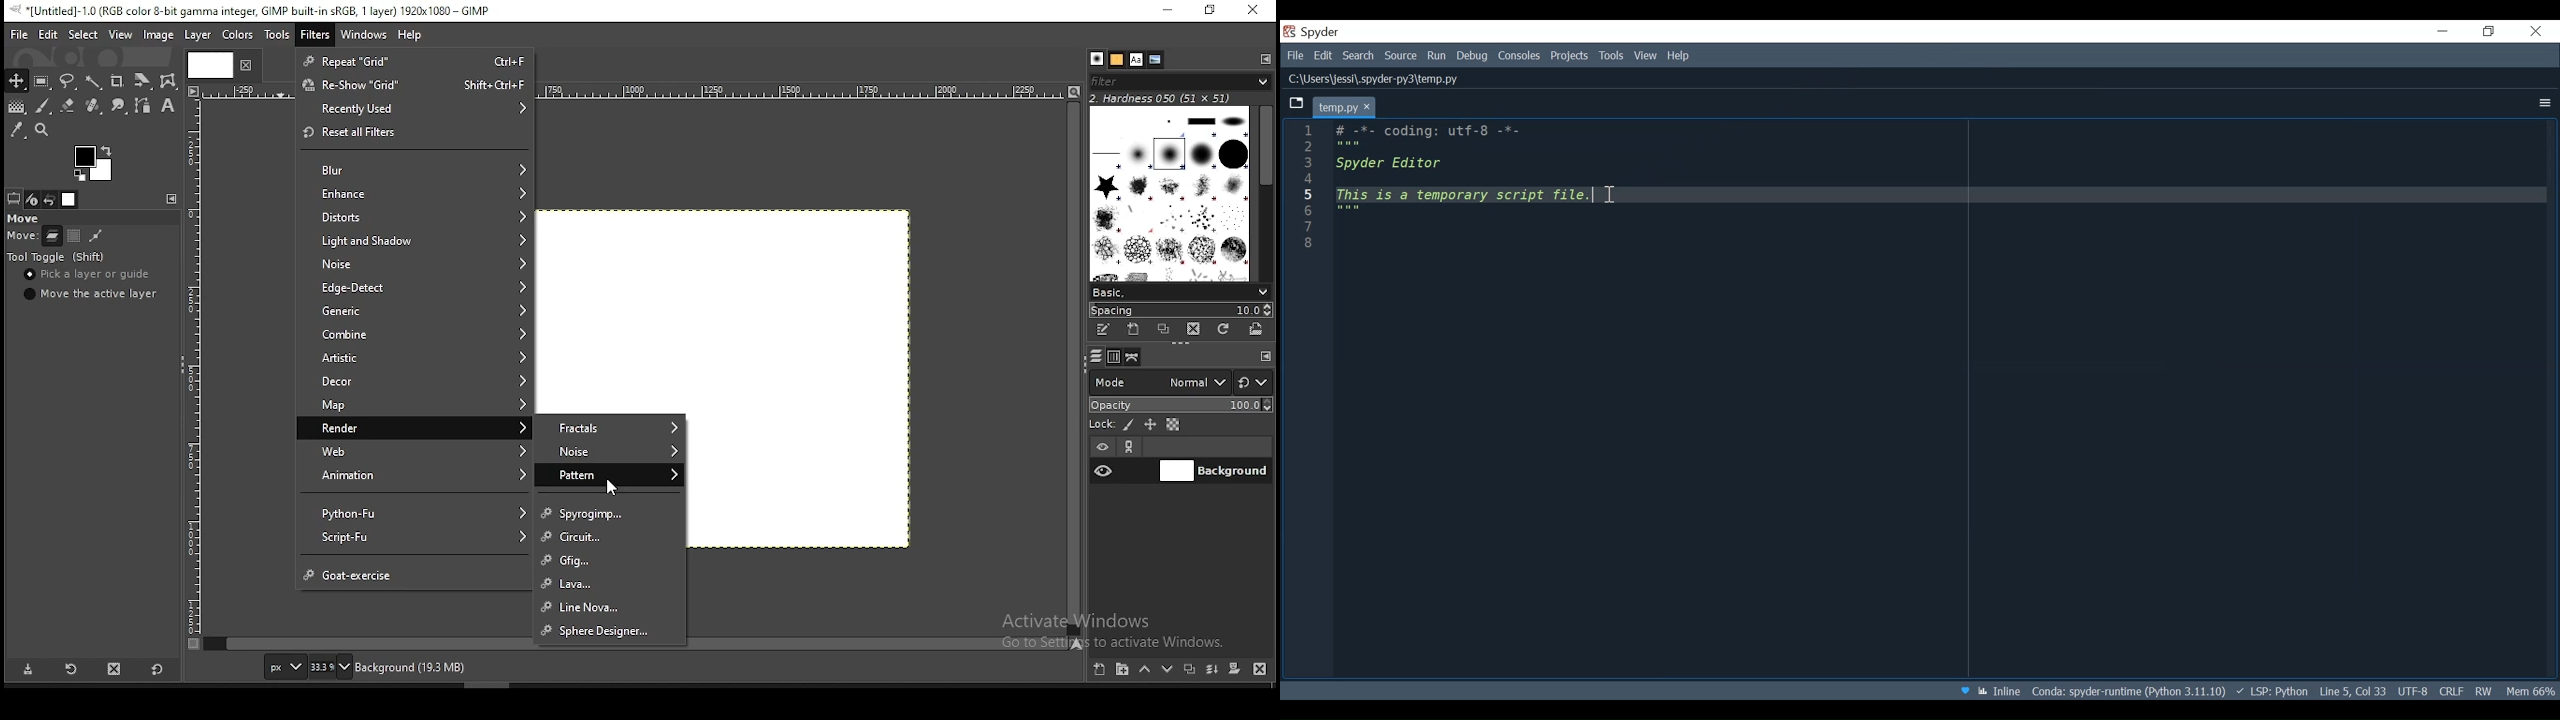 Image resolution: width=2576 pixels, height=728 pixels. I want to click on pick a layer or guide, so click(87, 275).